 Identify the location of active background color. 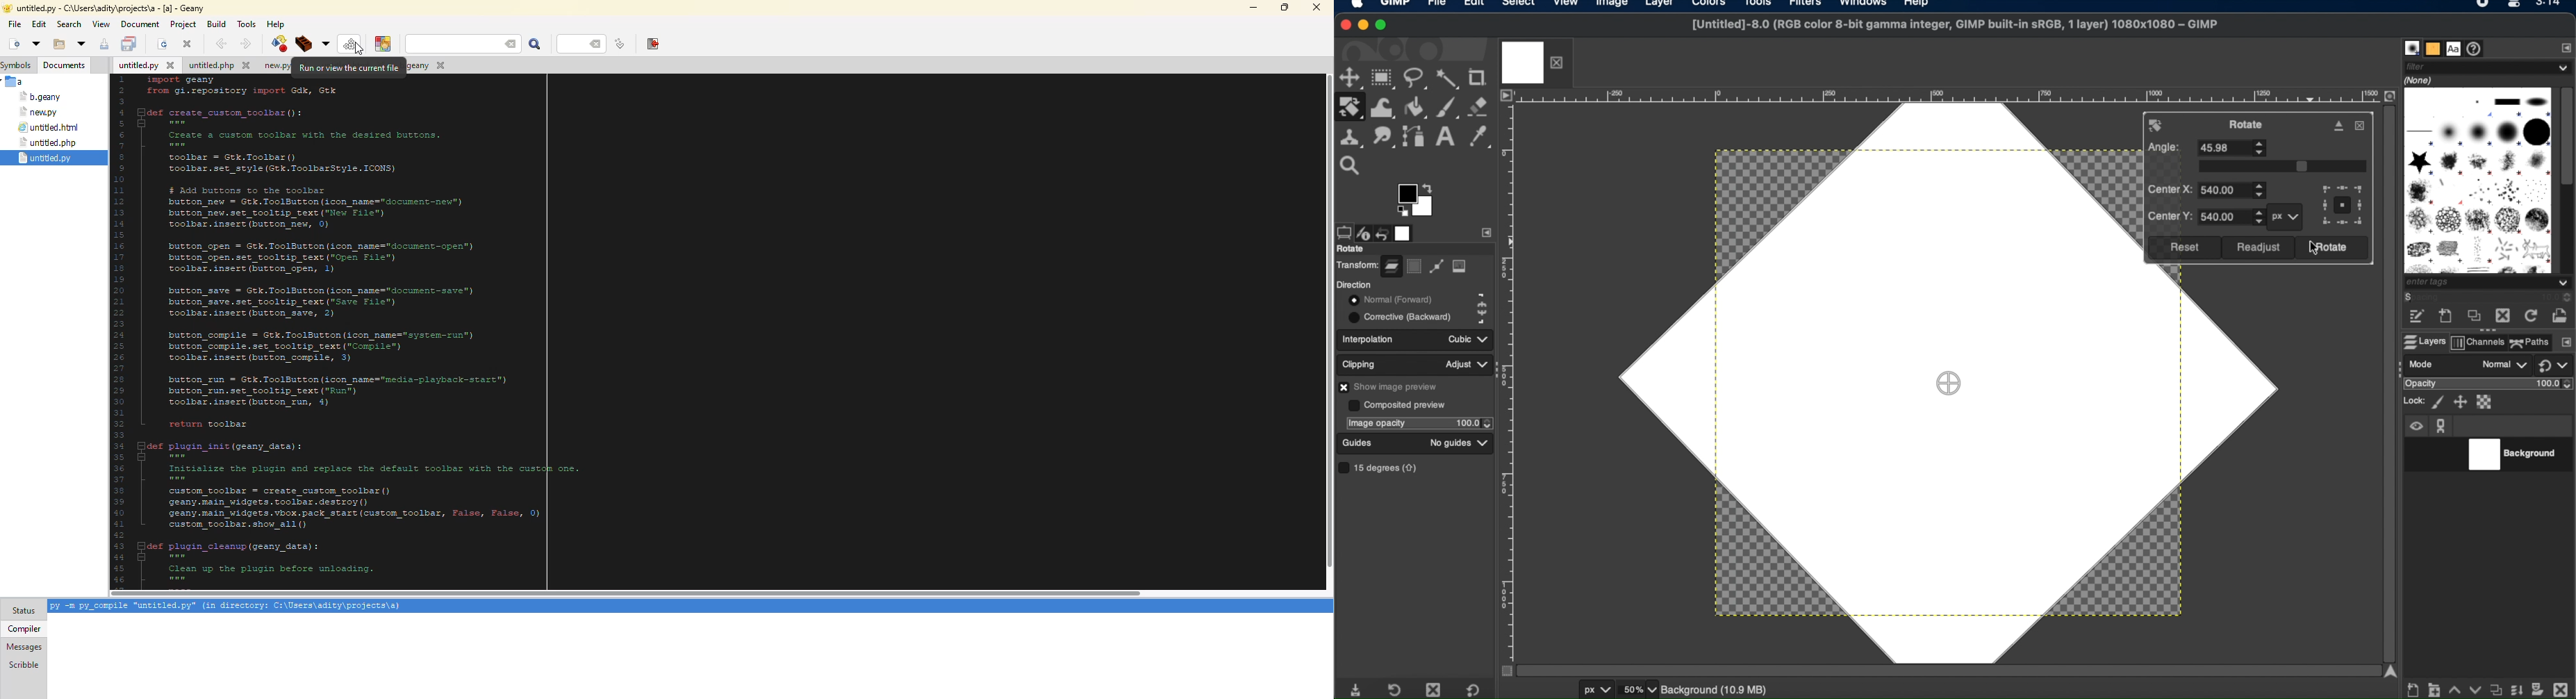
(1426, 213).